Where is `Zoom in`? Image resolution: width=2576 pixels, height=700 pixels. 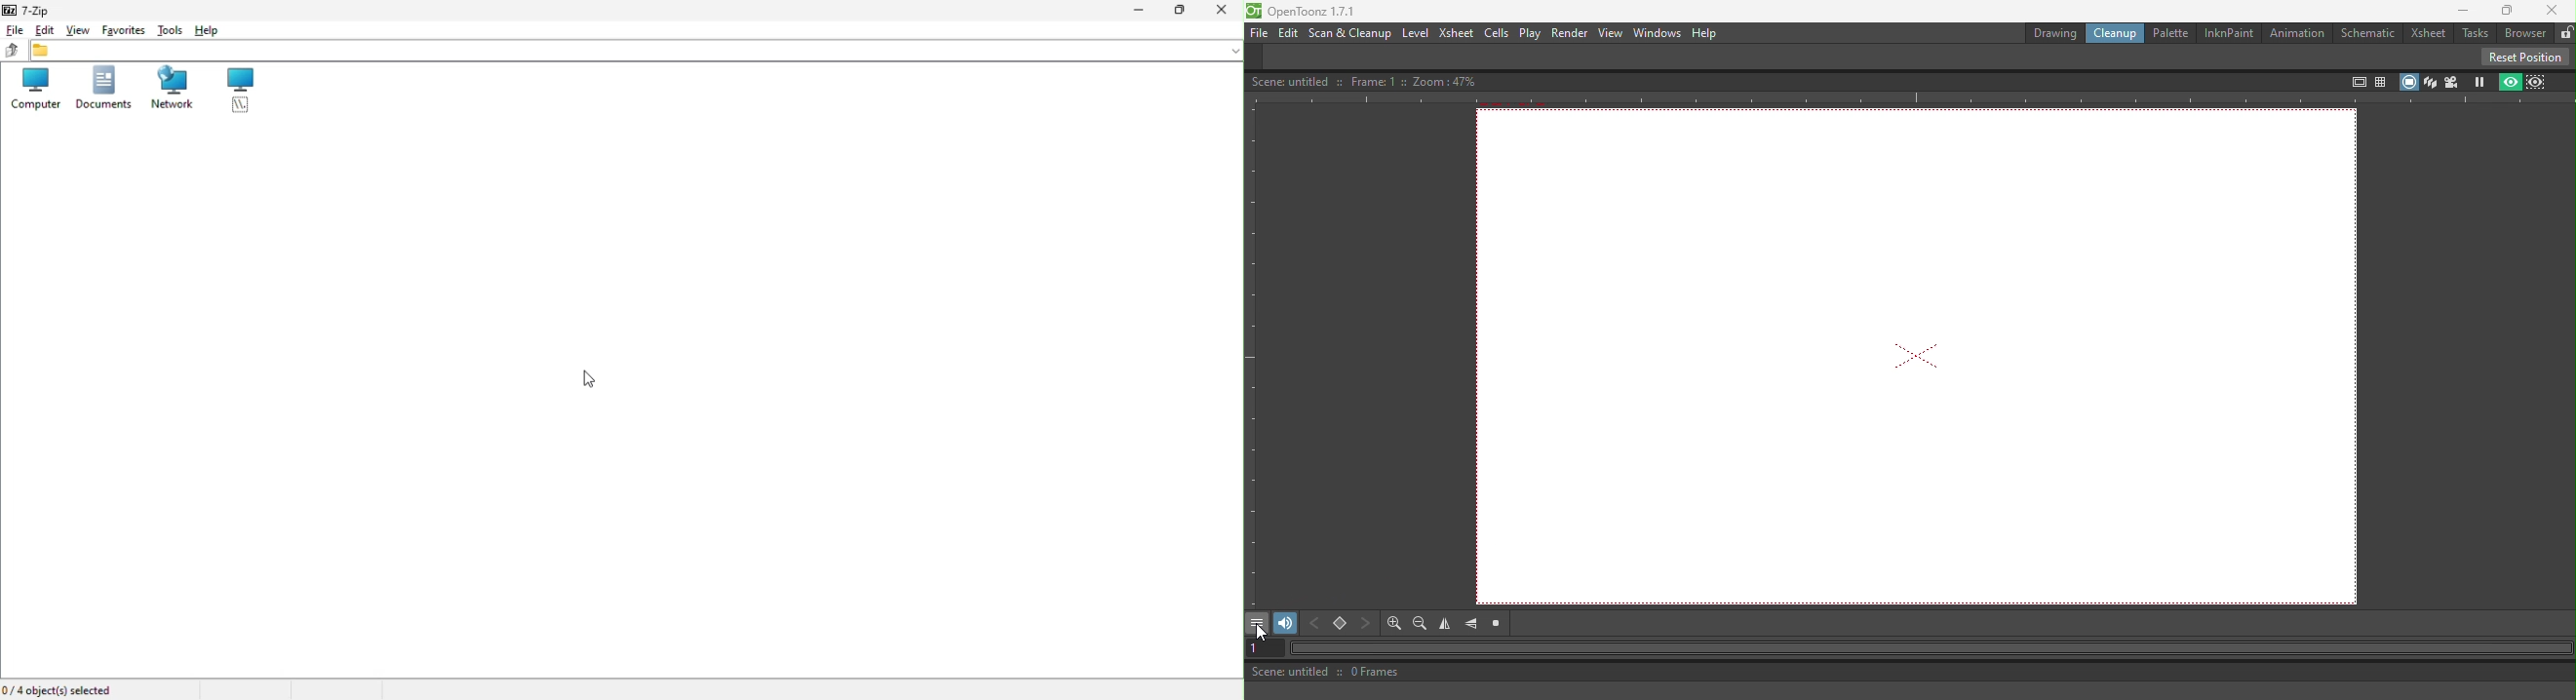 Zoom in is located at coordinates (1395, 625).